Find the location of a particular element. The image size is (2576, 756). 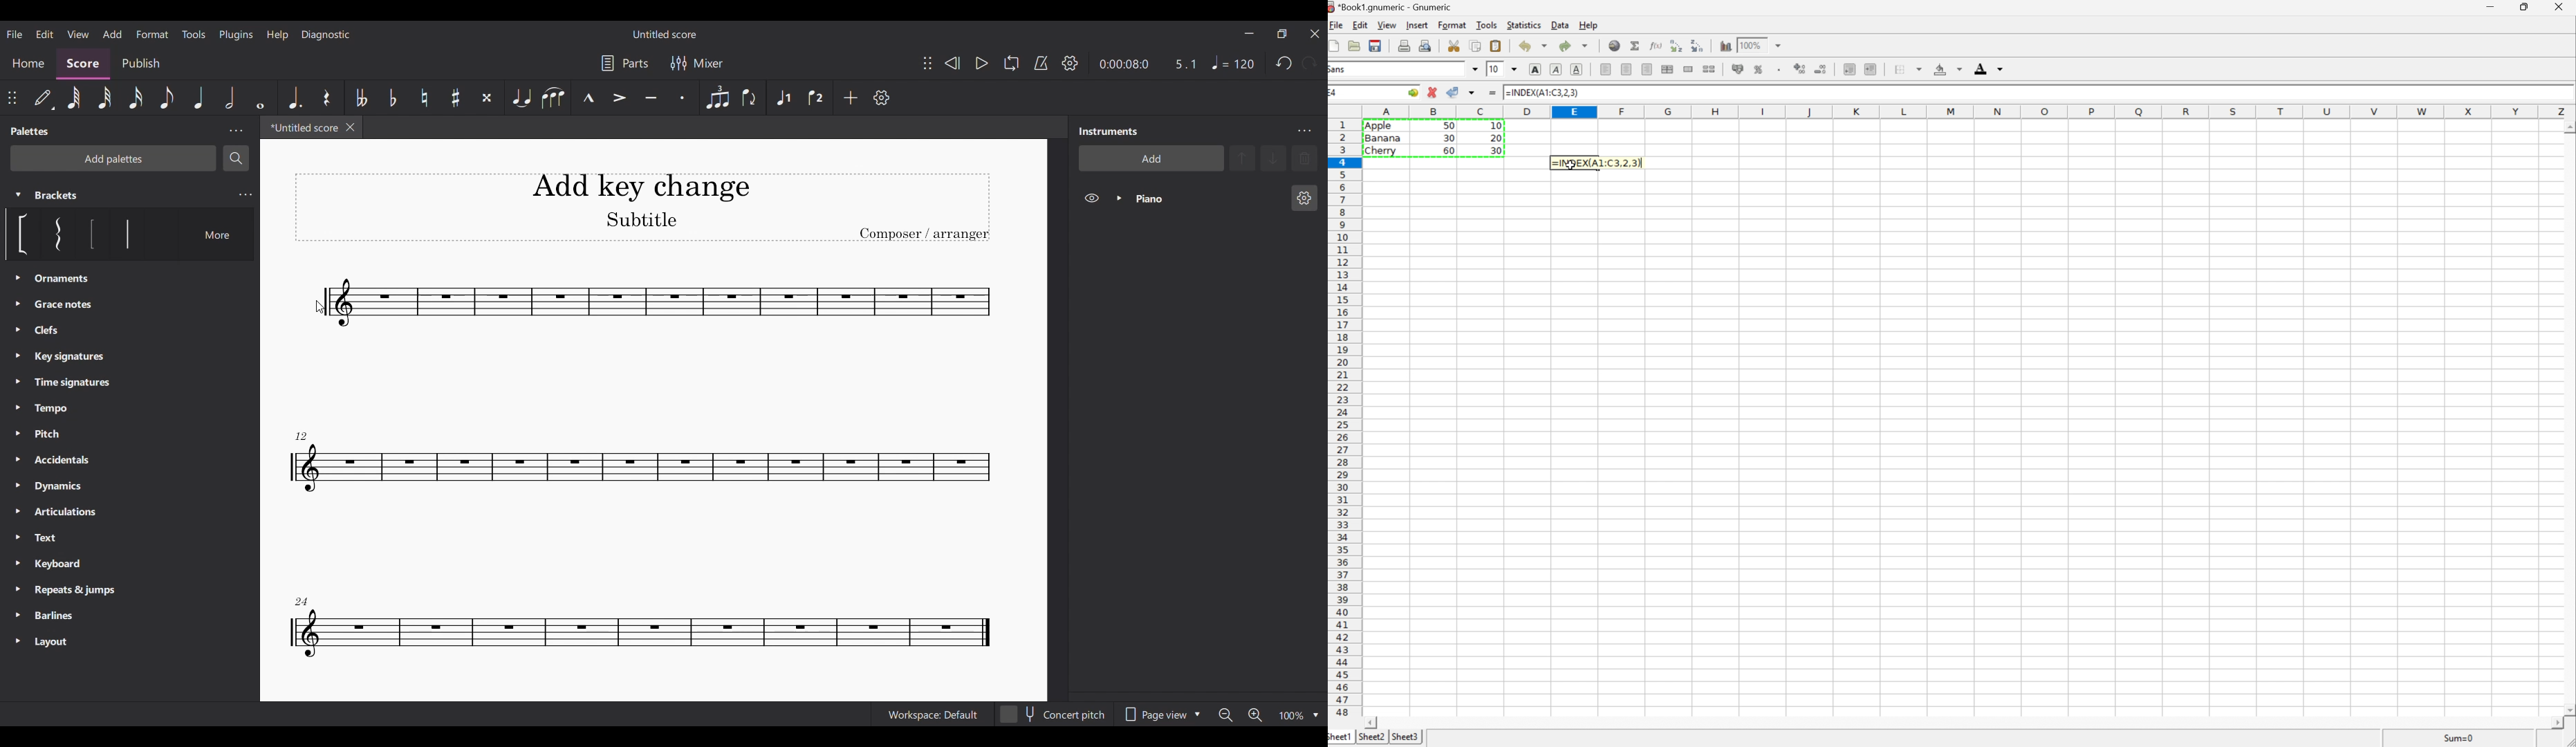

insert hyperlink is located at coordinates (1614, 46).